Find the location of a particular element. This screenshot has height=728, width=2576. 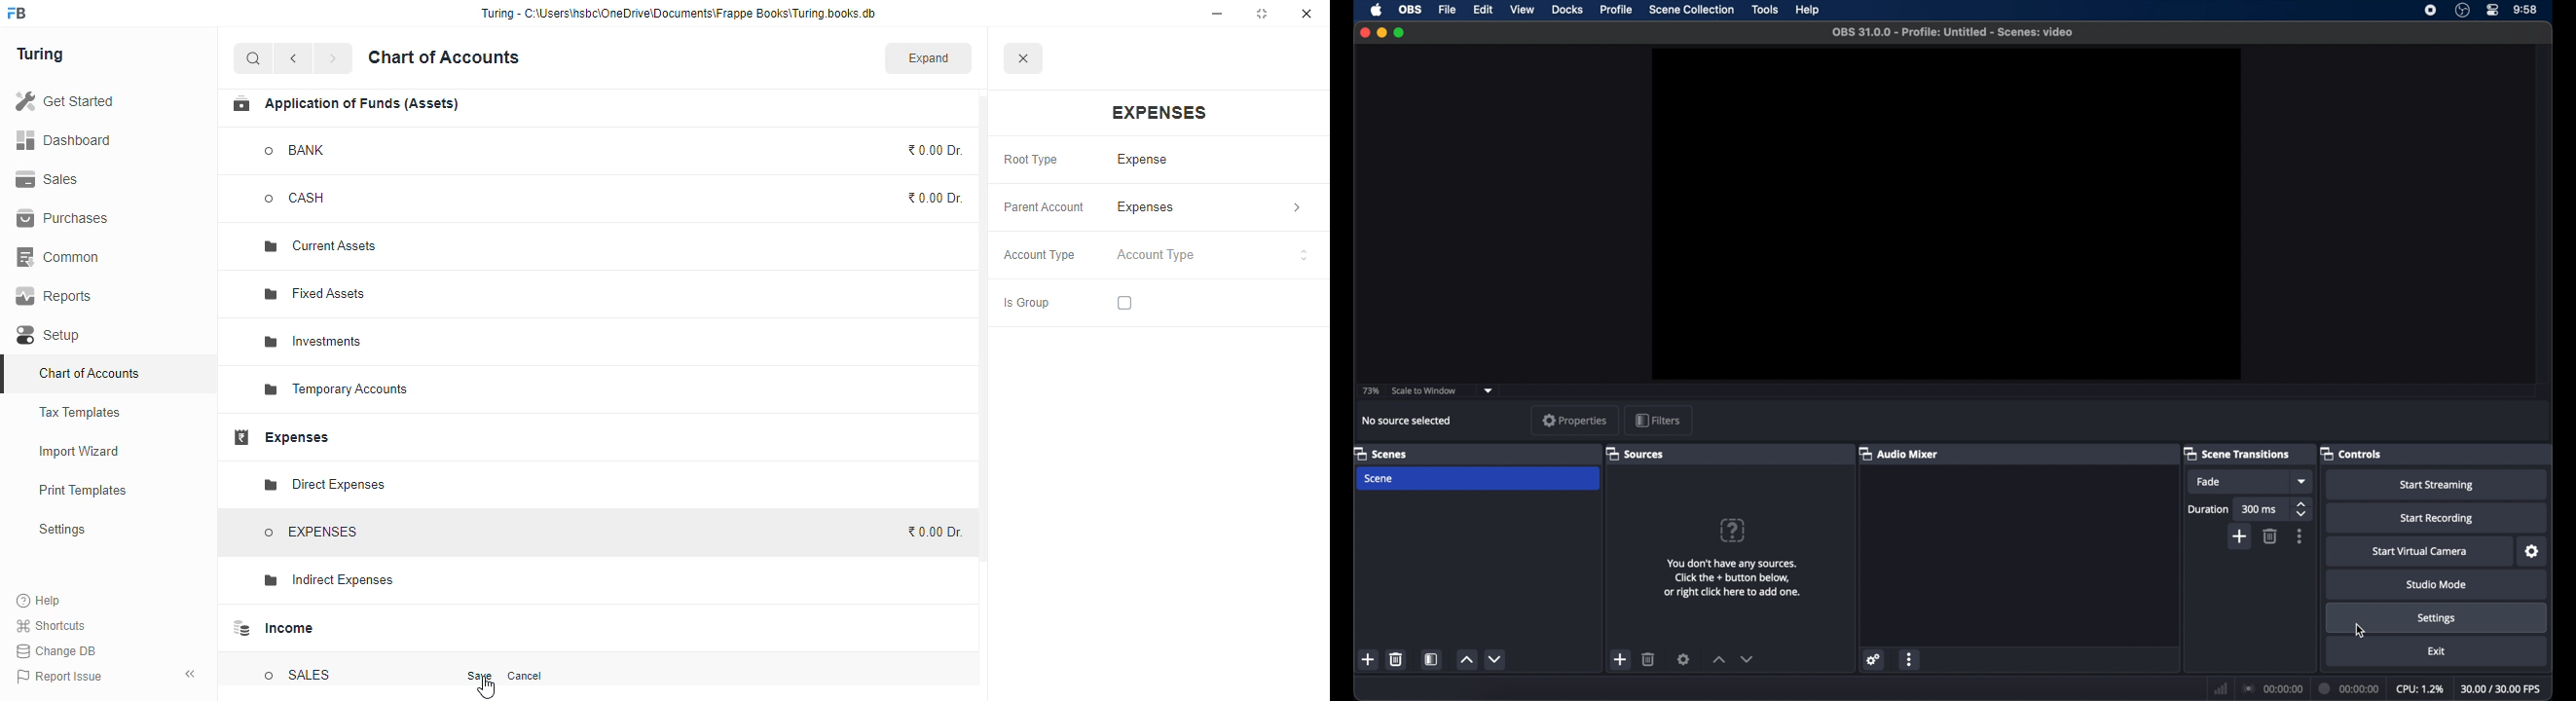

purchases is located at coordinates (65, 219).